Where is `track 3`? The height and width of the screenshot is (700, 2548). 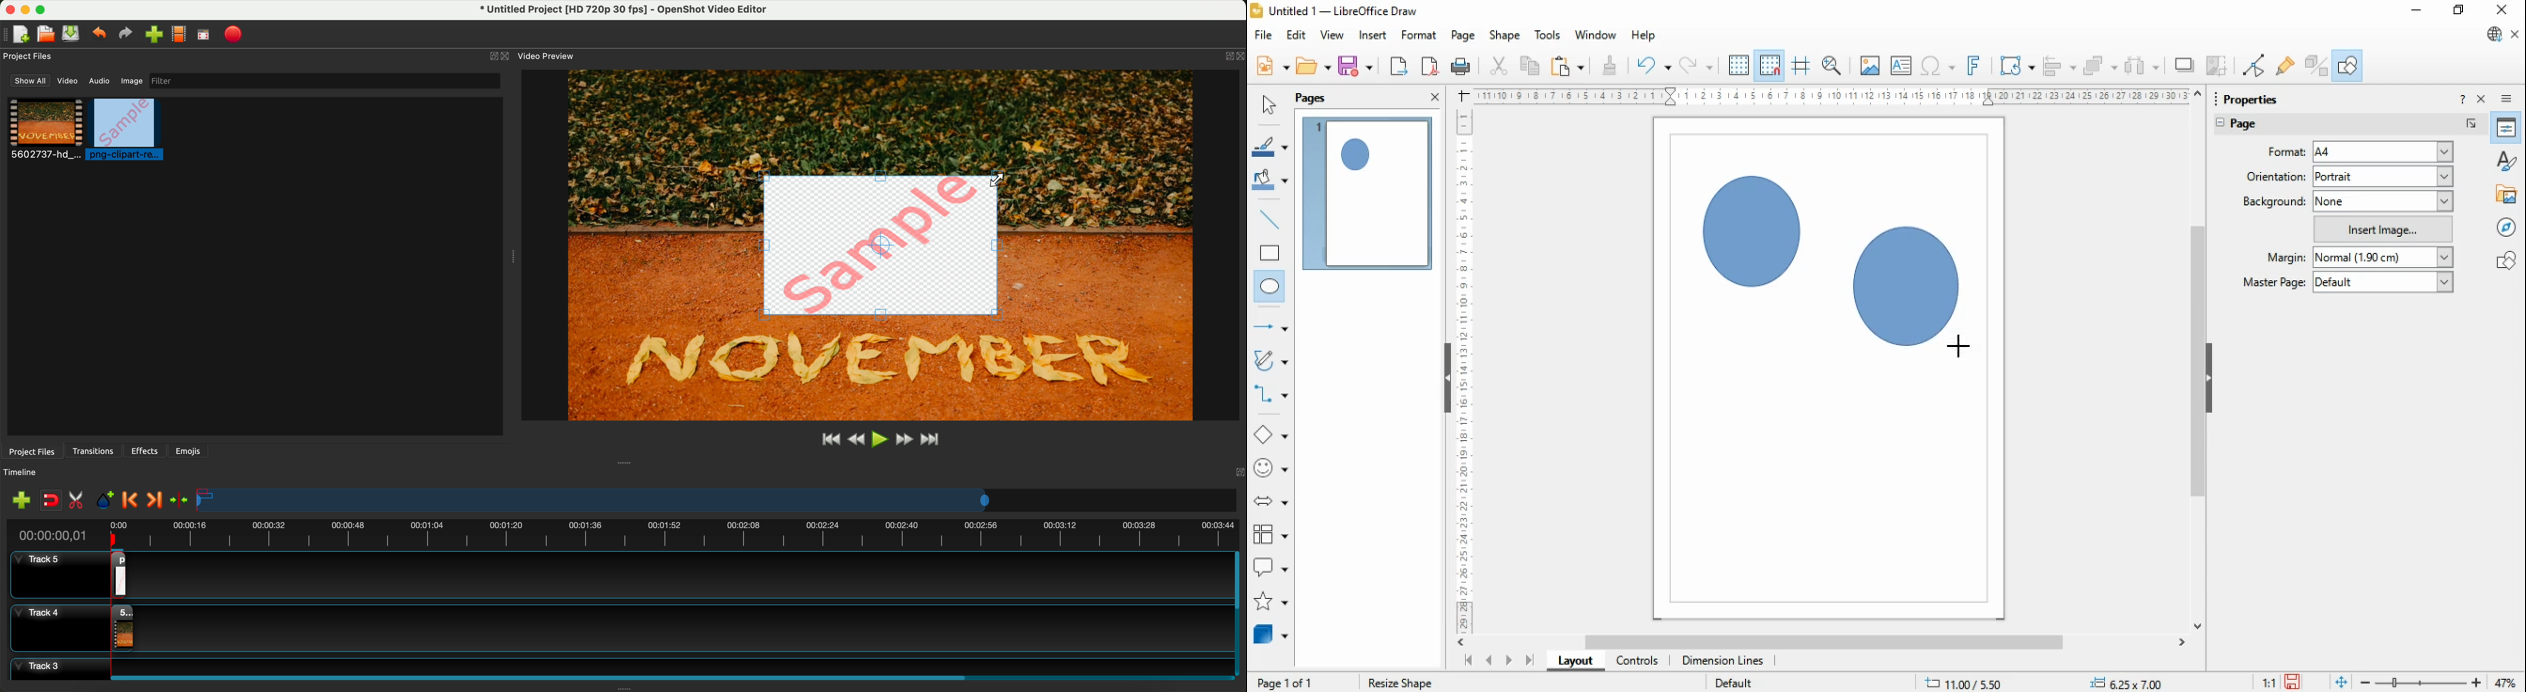 track 3 is located at coordinates (617, 665).